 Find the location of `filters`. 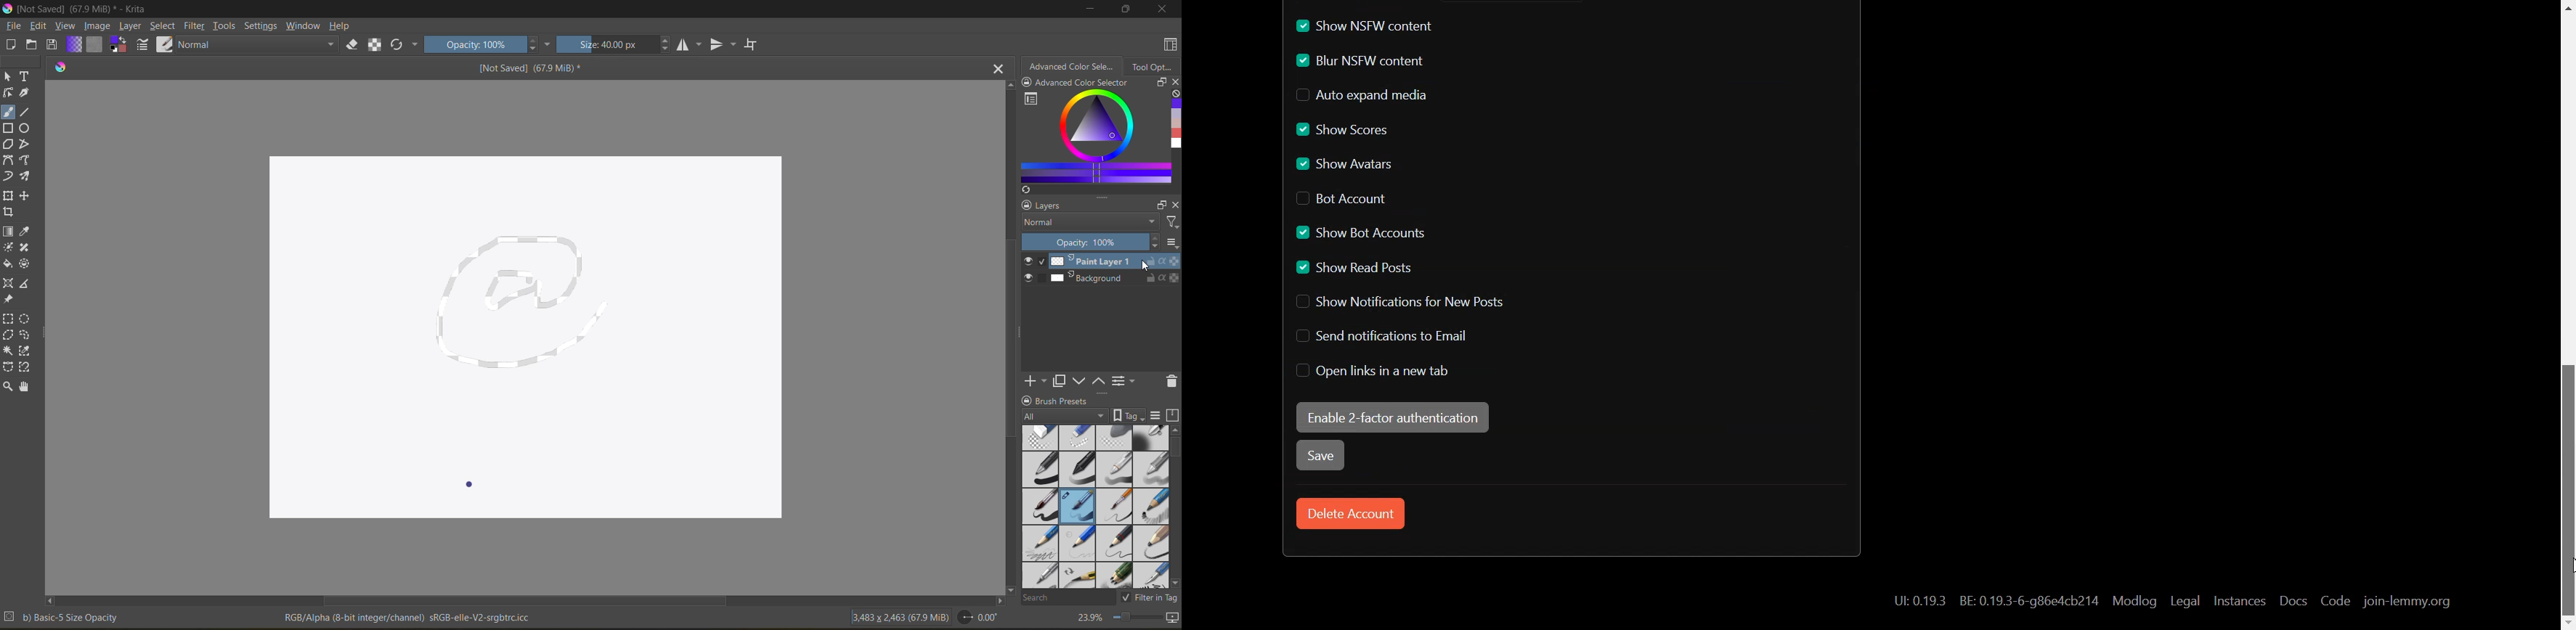

filters is located at coordinates (1173, 222).